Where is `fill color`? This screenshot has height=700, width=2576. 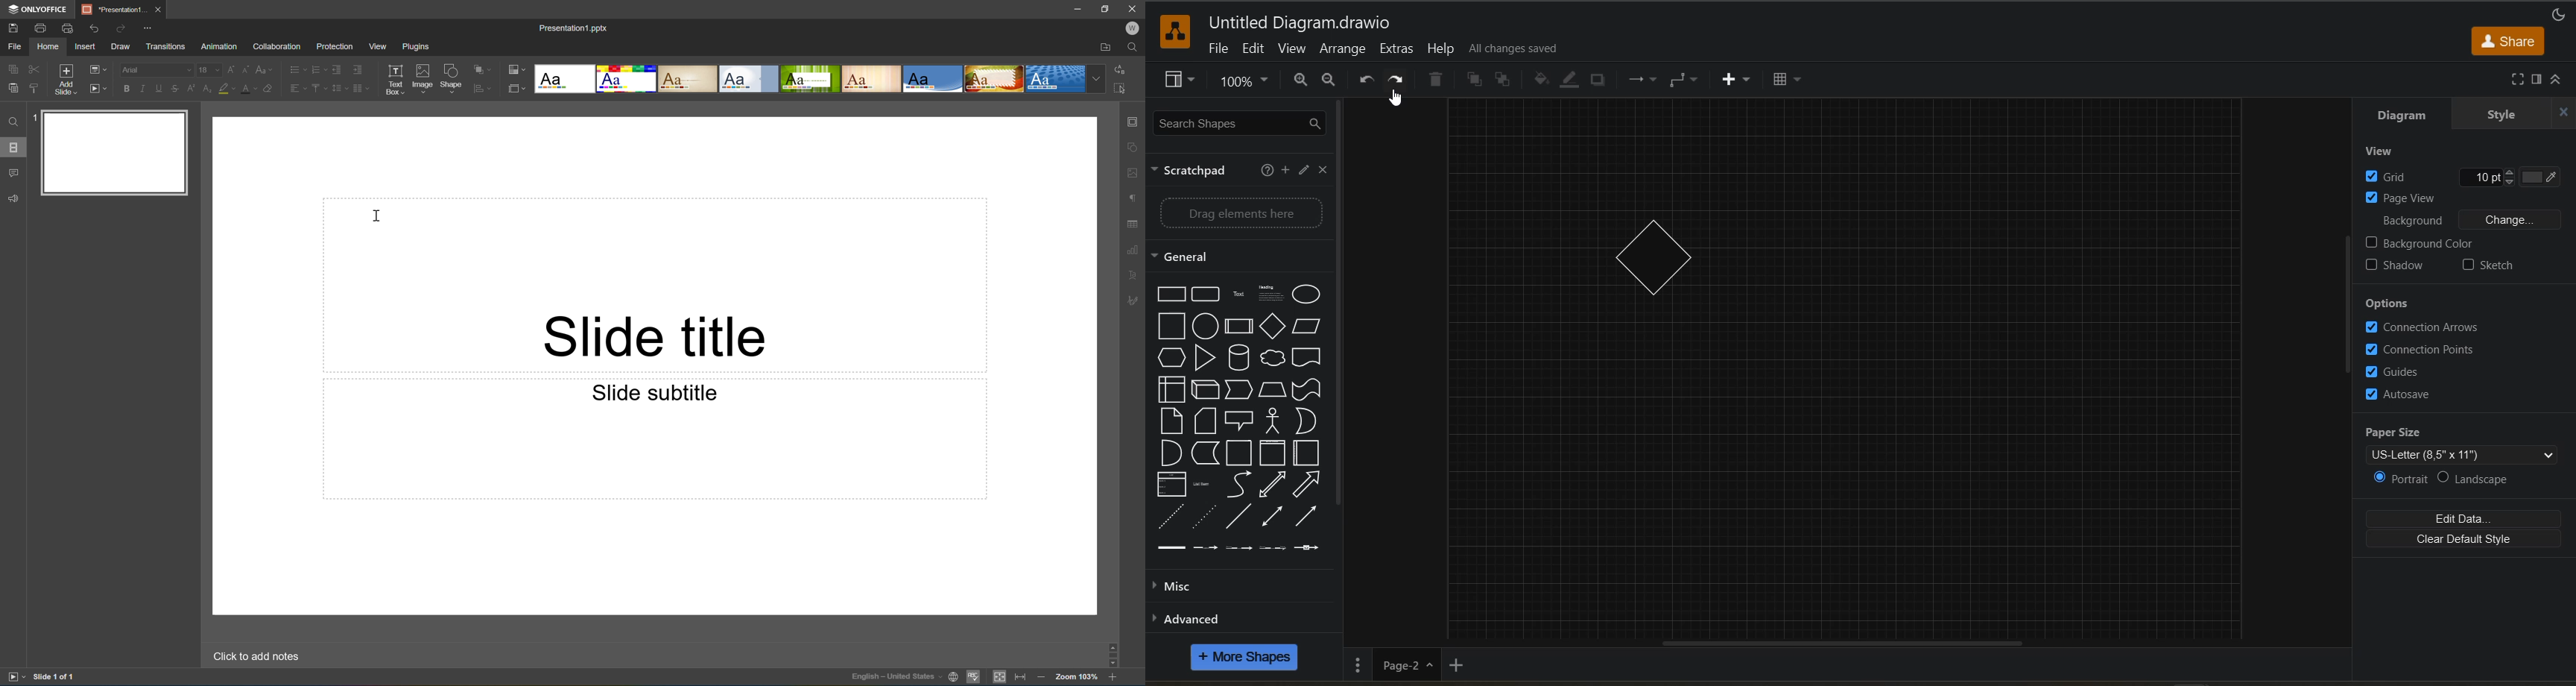 fill color is located at coordinates (1543, 81).